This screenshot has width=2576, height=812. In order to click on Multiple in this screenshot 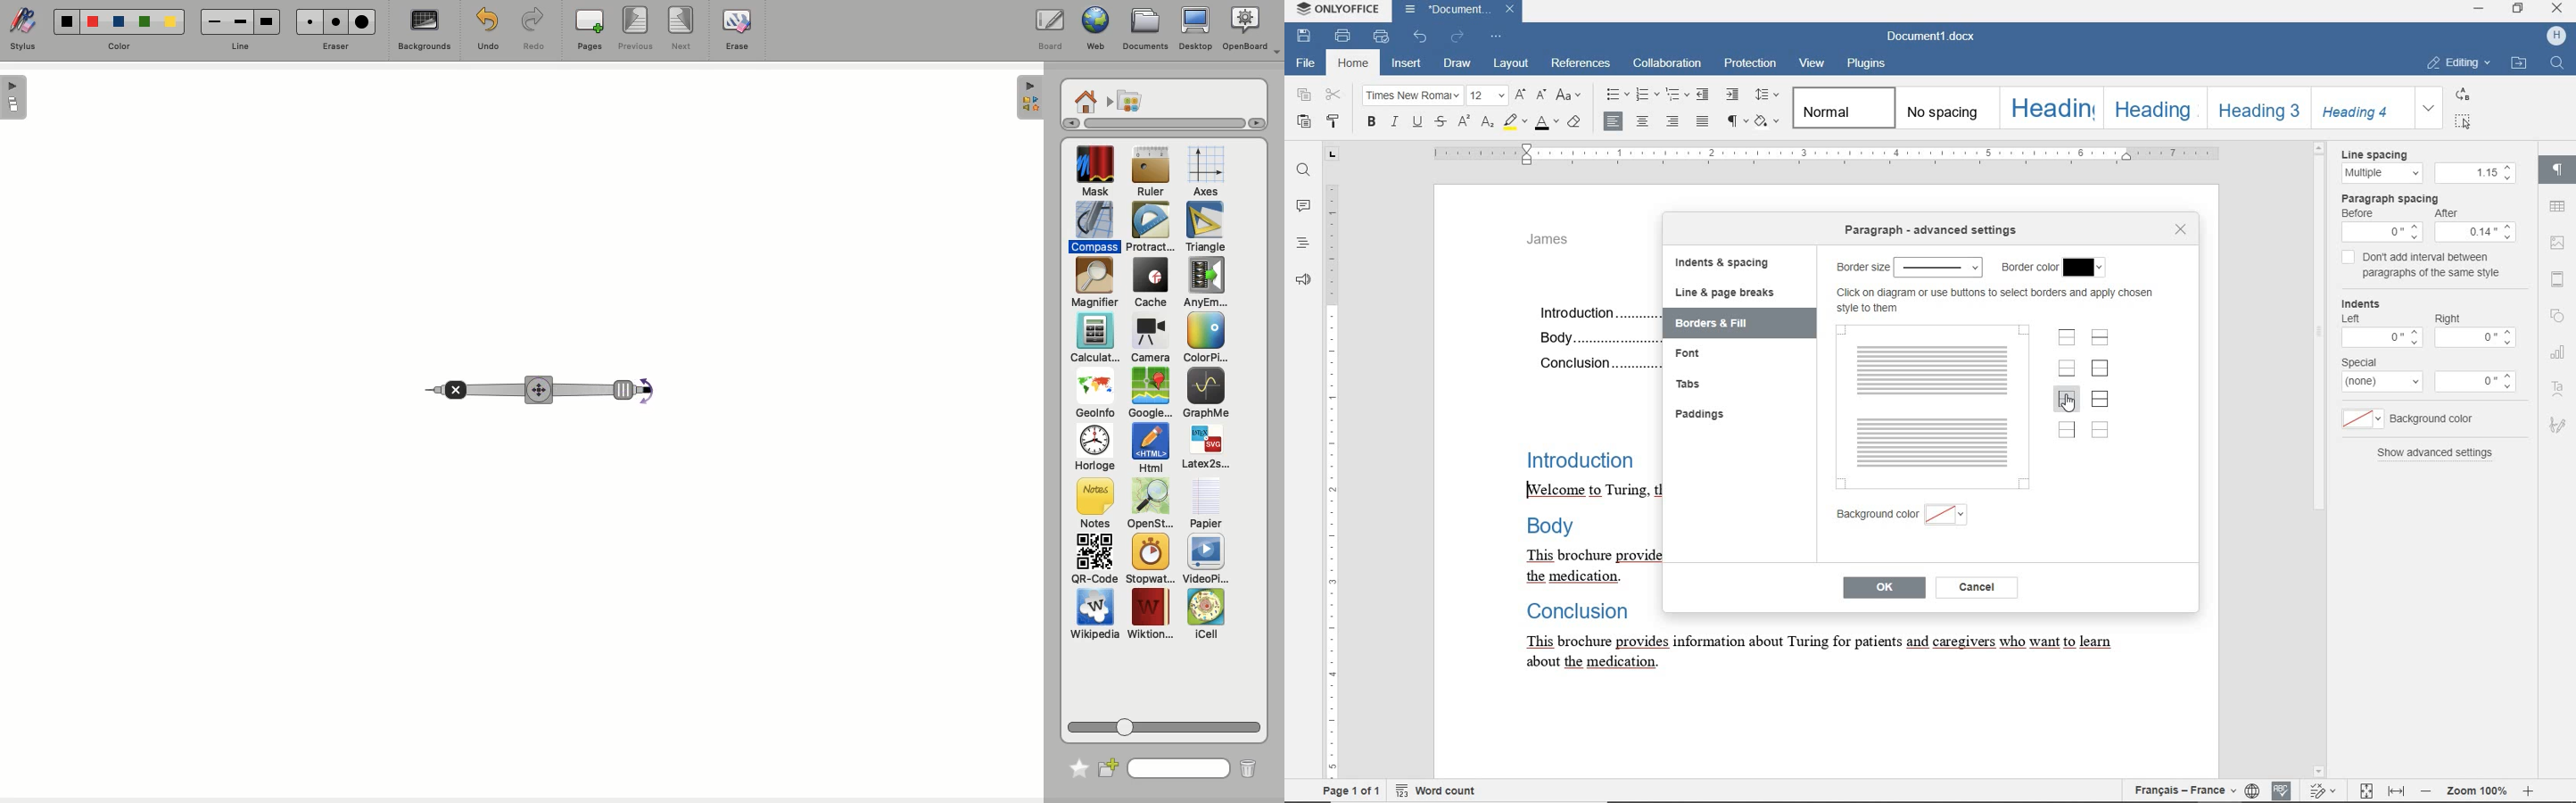, I will do `click(2381, 174)`.